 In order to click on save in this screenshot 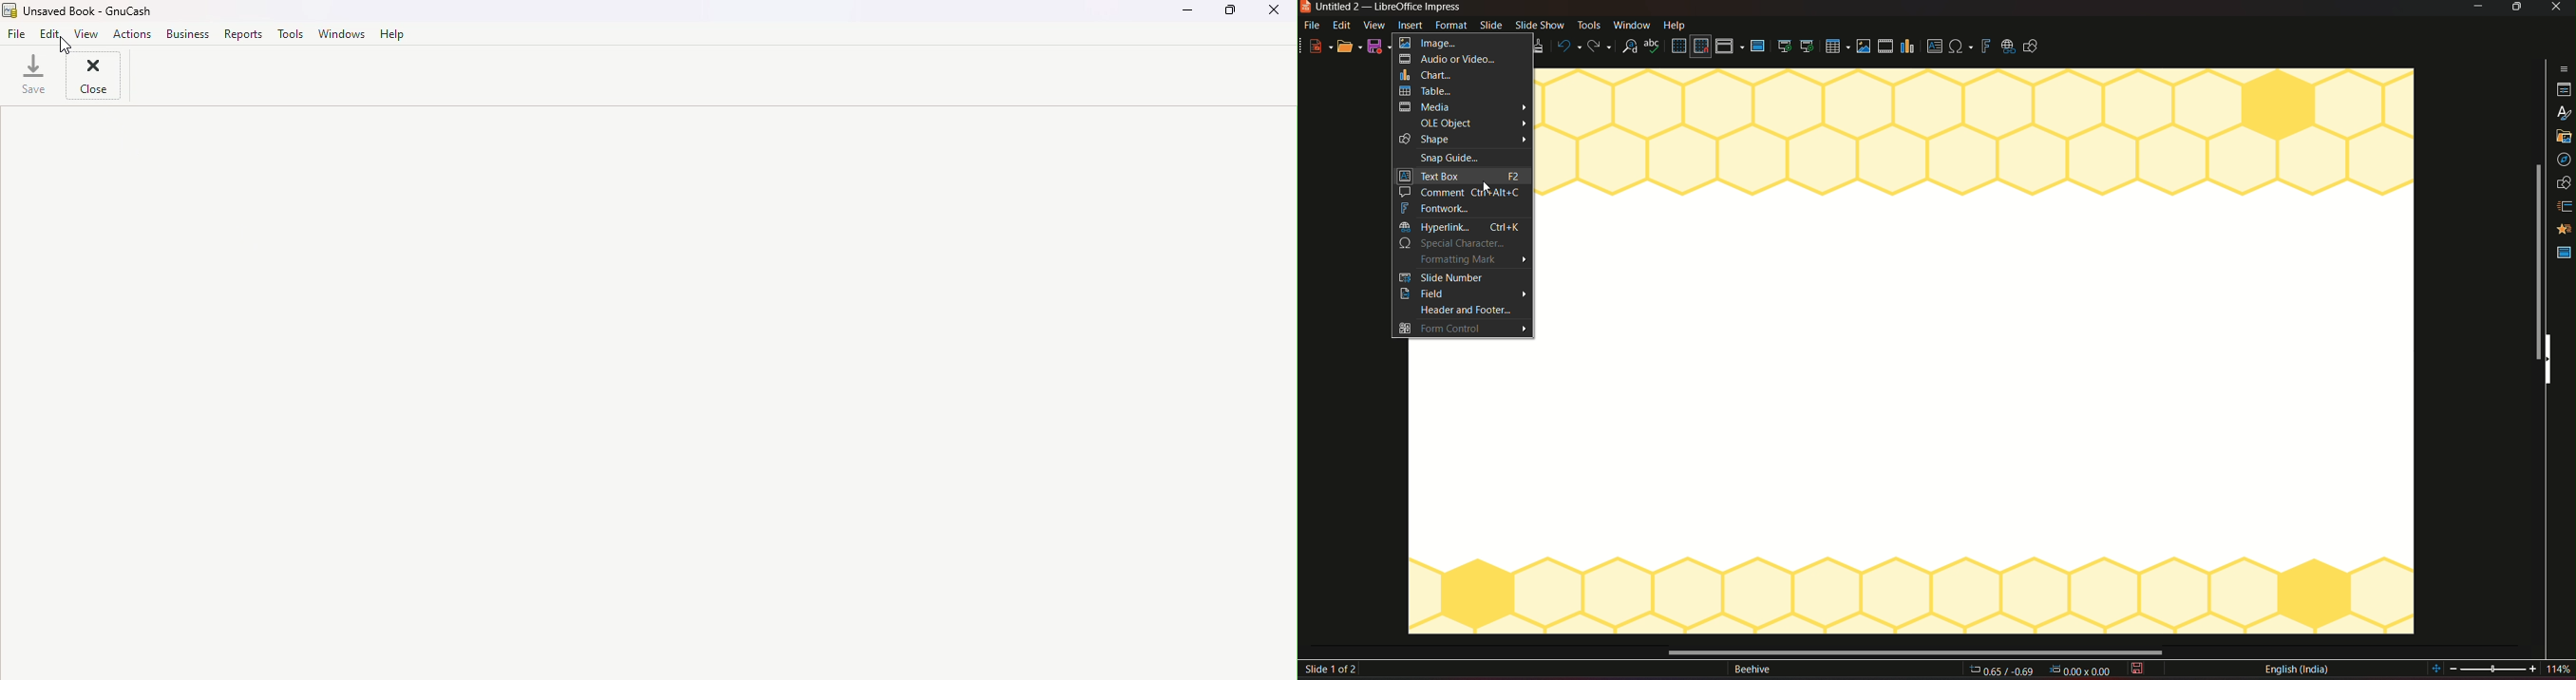, I will do `click(2140, 669)`.